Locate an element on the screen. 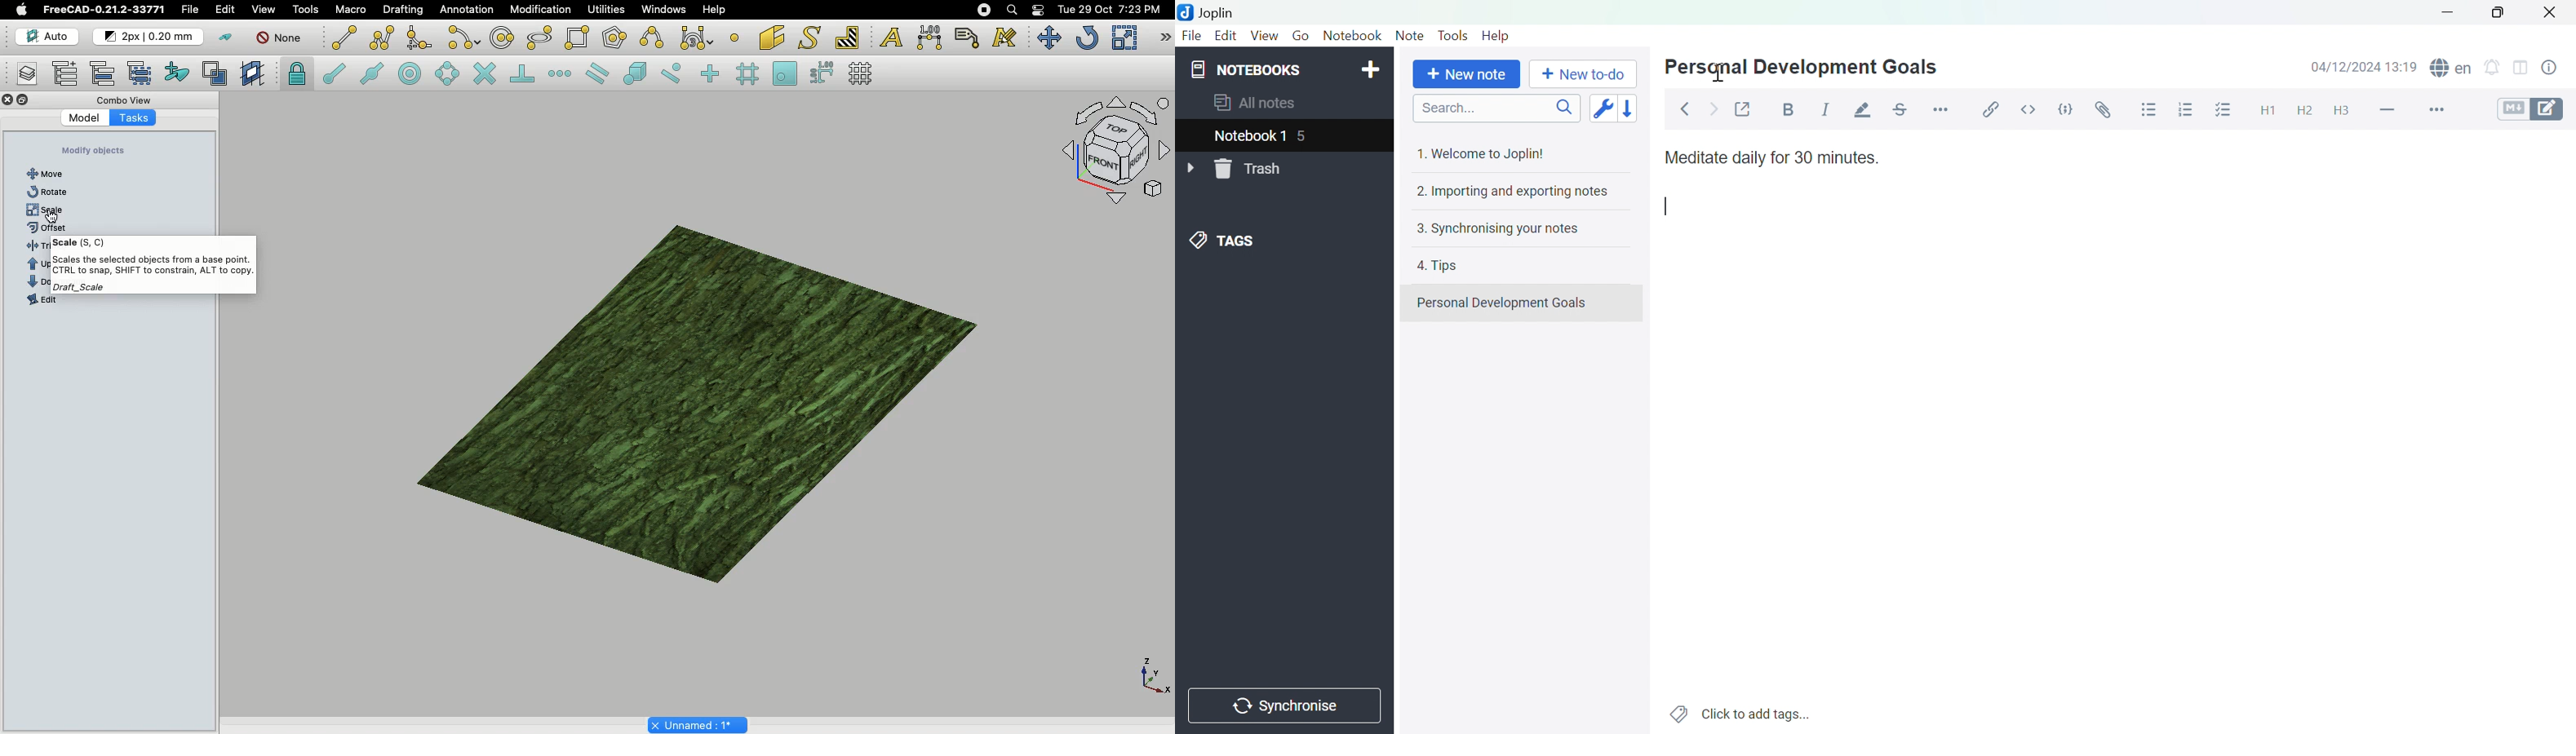  Snap intersection is located at coordinates (484, 72).